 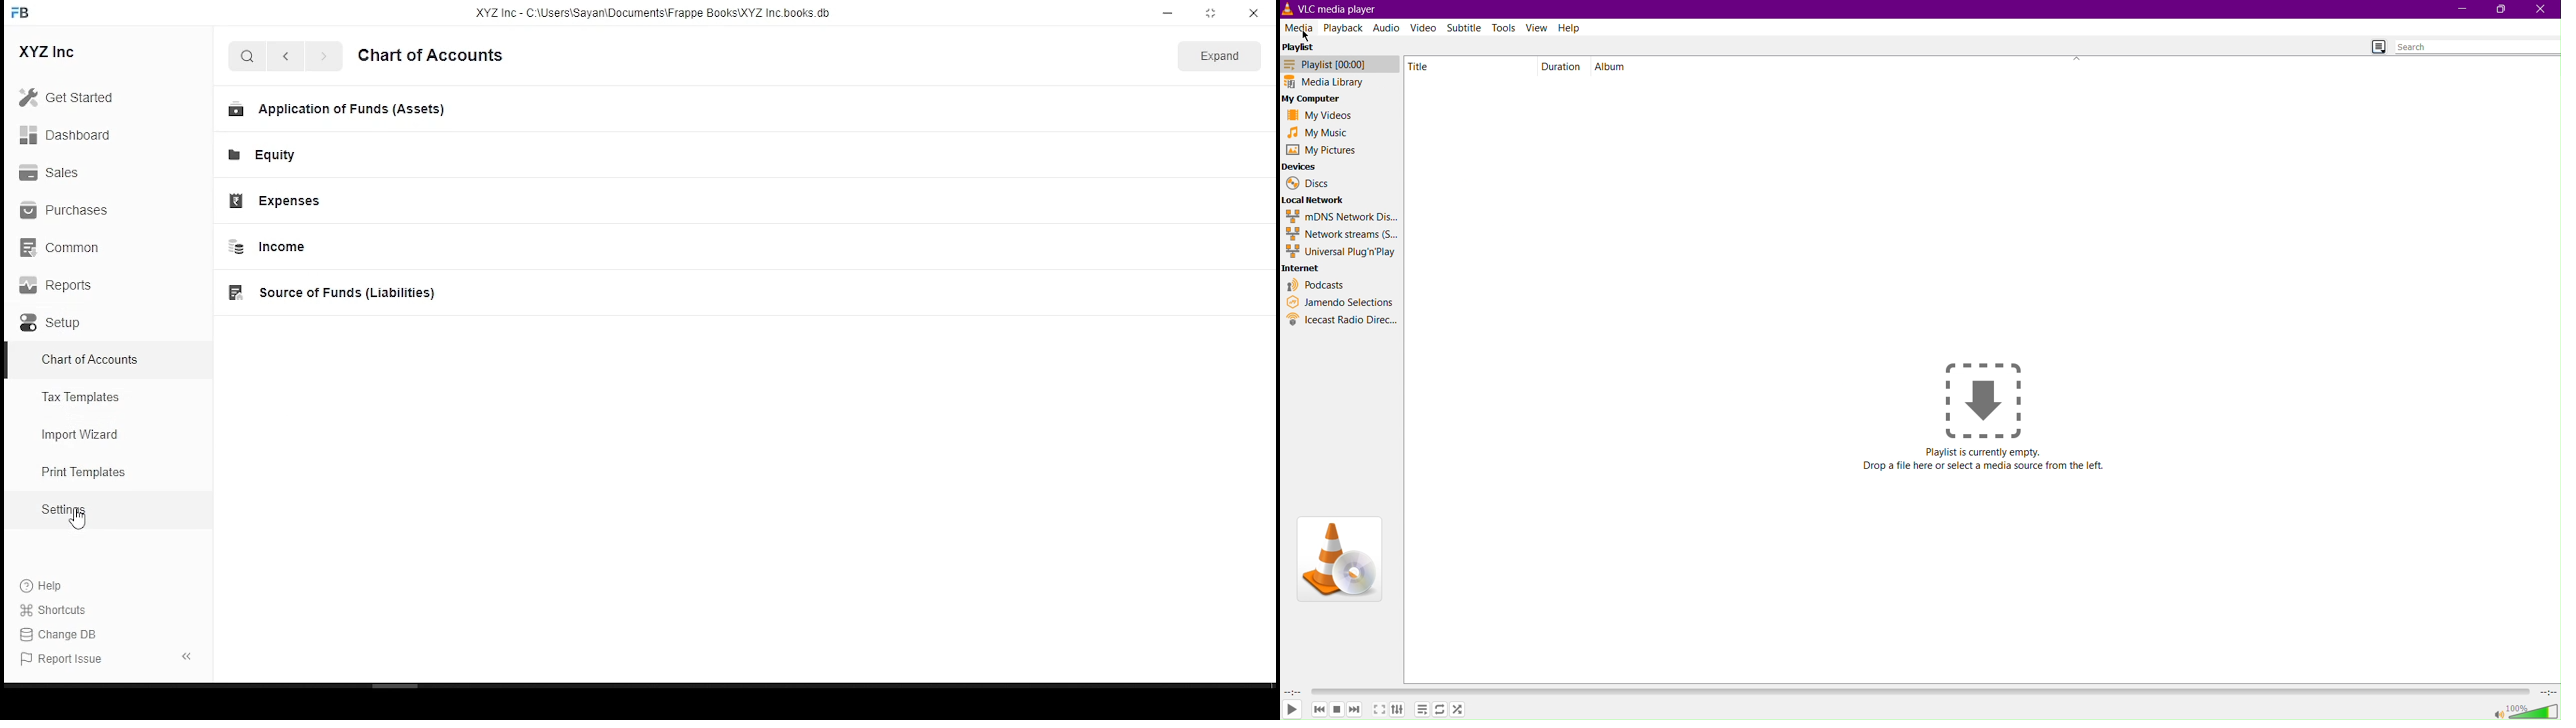 I want to click on Playlist is currently empty., so click(x=1983, y=450).